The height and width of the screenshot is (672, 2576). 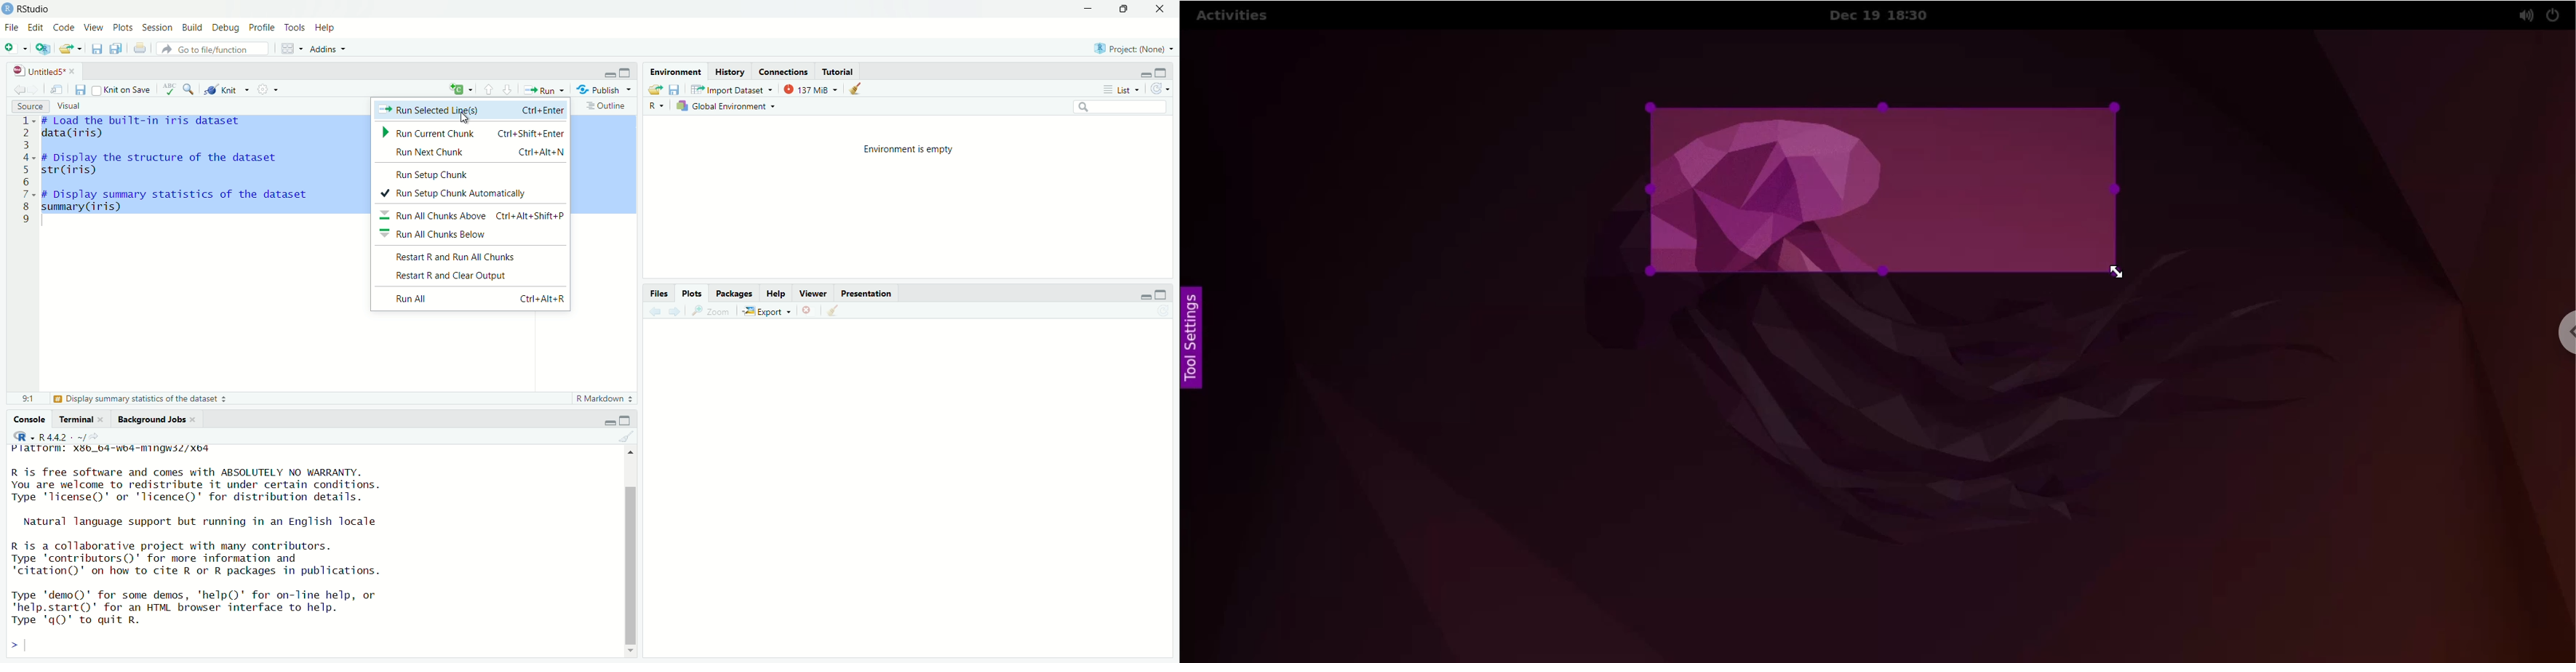 What do you see at coordinates (725, 106) in the screenshot?
I see `Global Environment` at bounding box center [725, 106].